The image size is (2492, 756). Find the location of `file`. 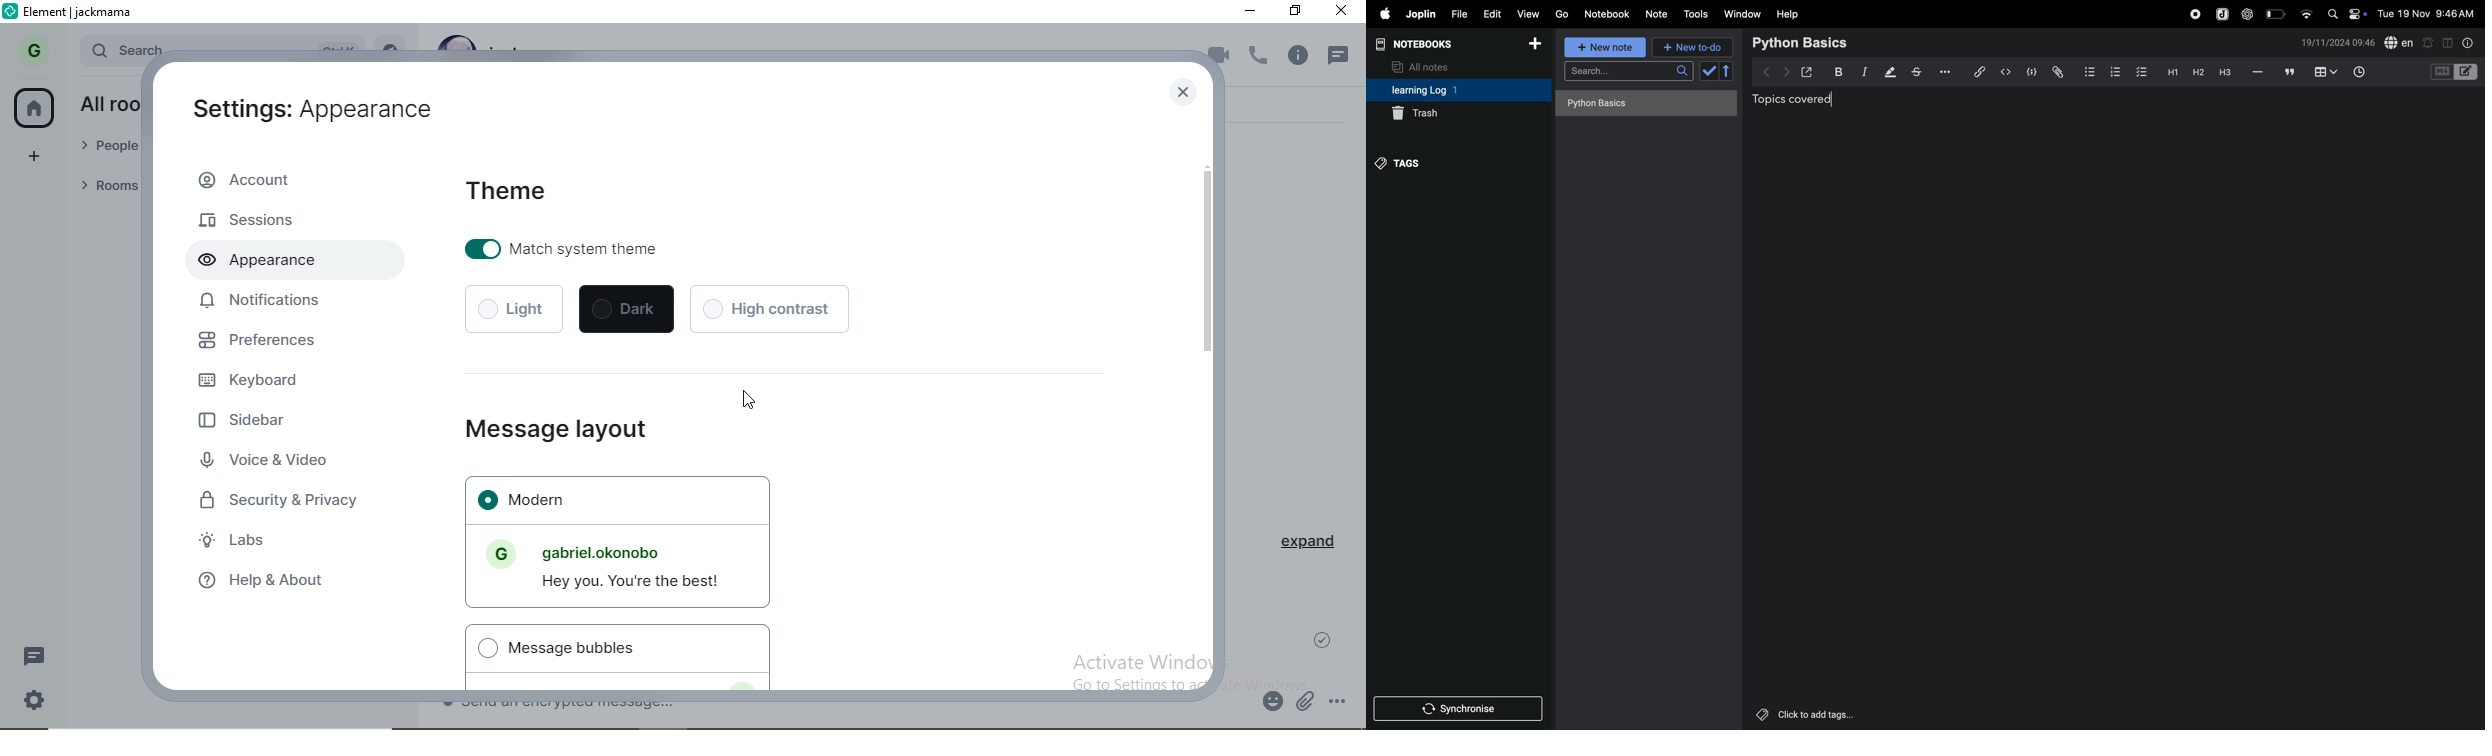

file is located at coordinates (1457, 15).